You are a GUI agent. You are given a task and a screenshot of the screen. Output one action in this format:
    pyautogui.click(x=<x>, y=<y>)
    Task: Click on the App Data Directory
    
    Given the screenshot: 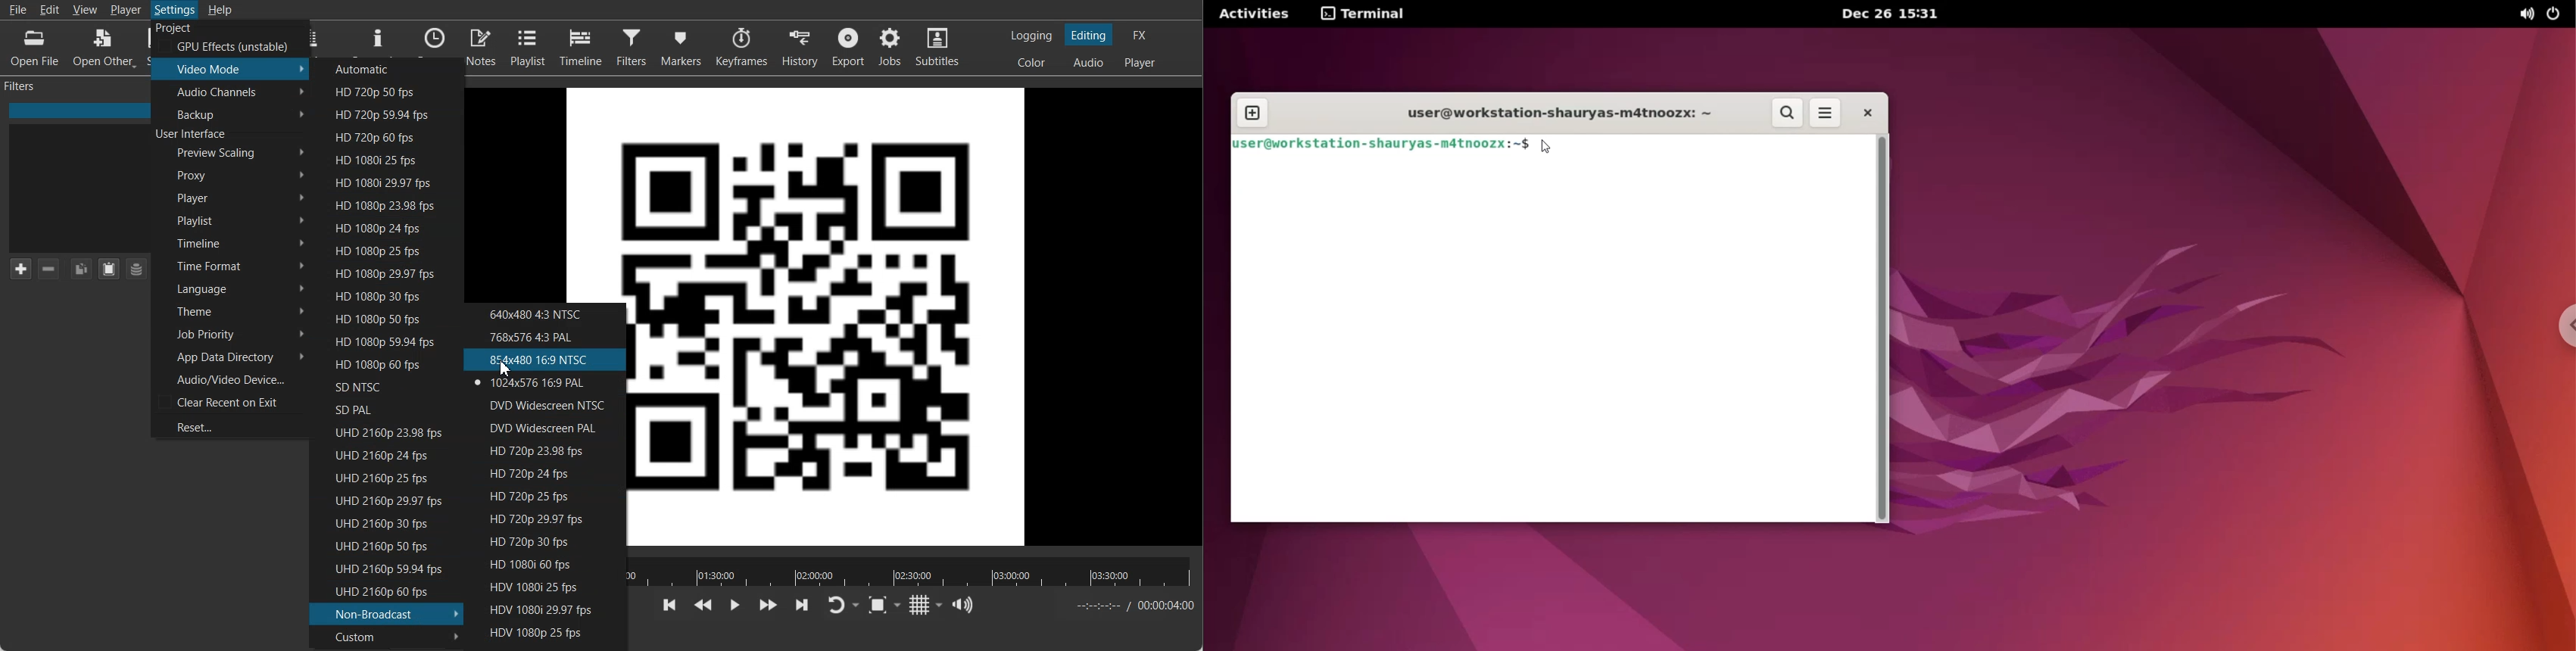 What is the action you would take?
    pyautogui.click(x=229, y=357)
    